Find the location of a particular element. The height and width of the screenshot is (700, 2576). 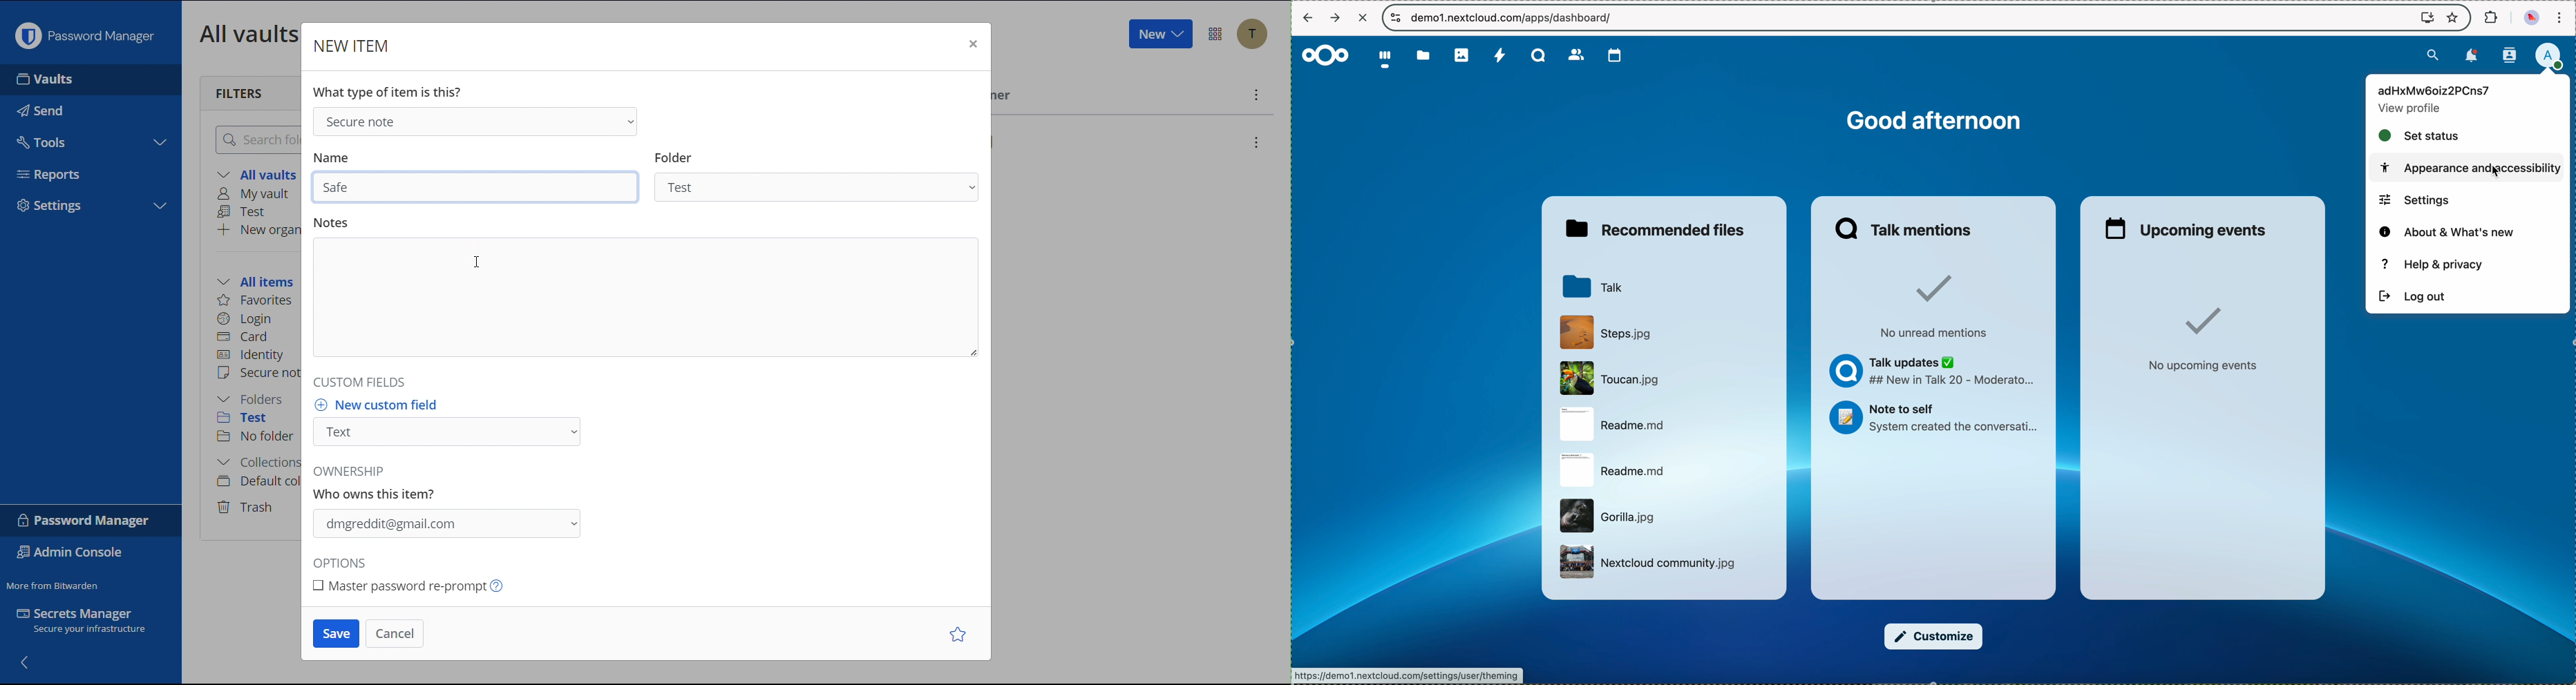

My vault is located at coordinates (258, 195).